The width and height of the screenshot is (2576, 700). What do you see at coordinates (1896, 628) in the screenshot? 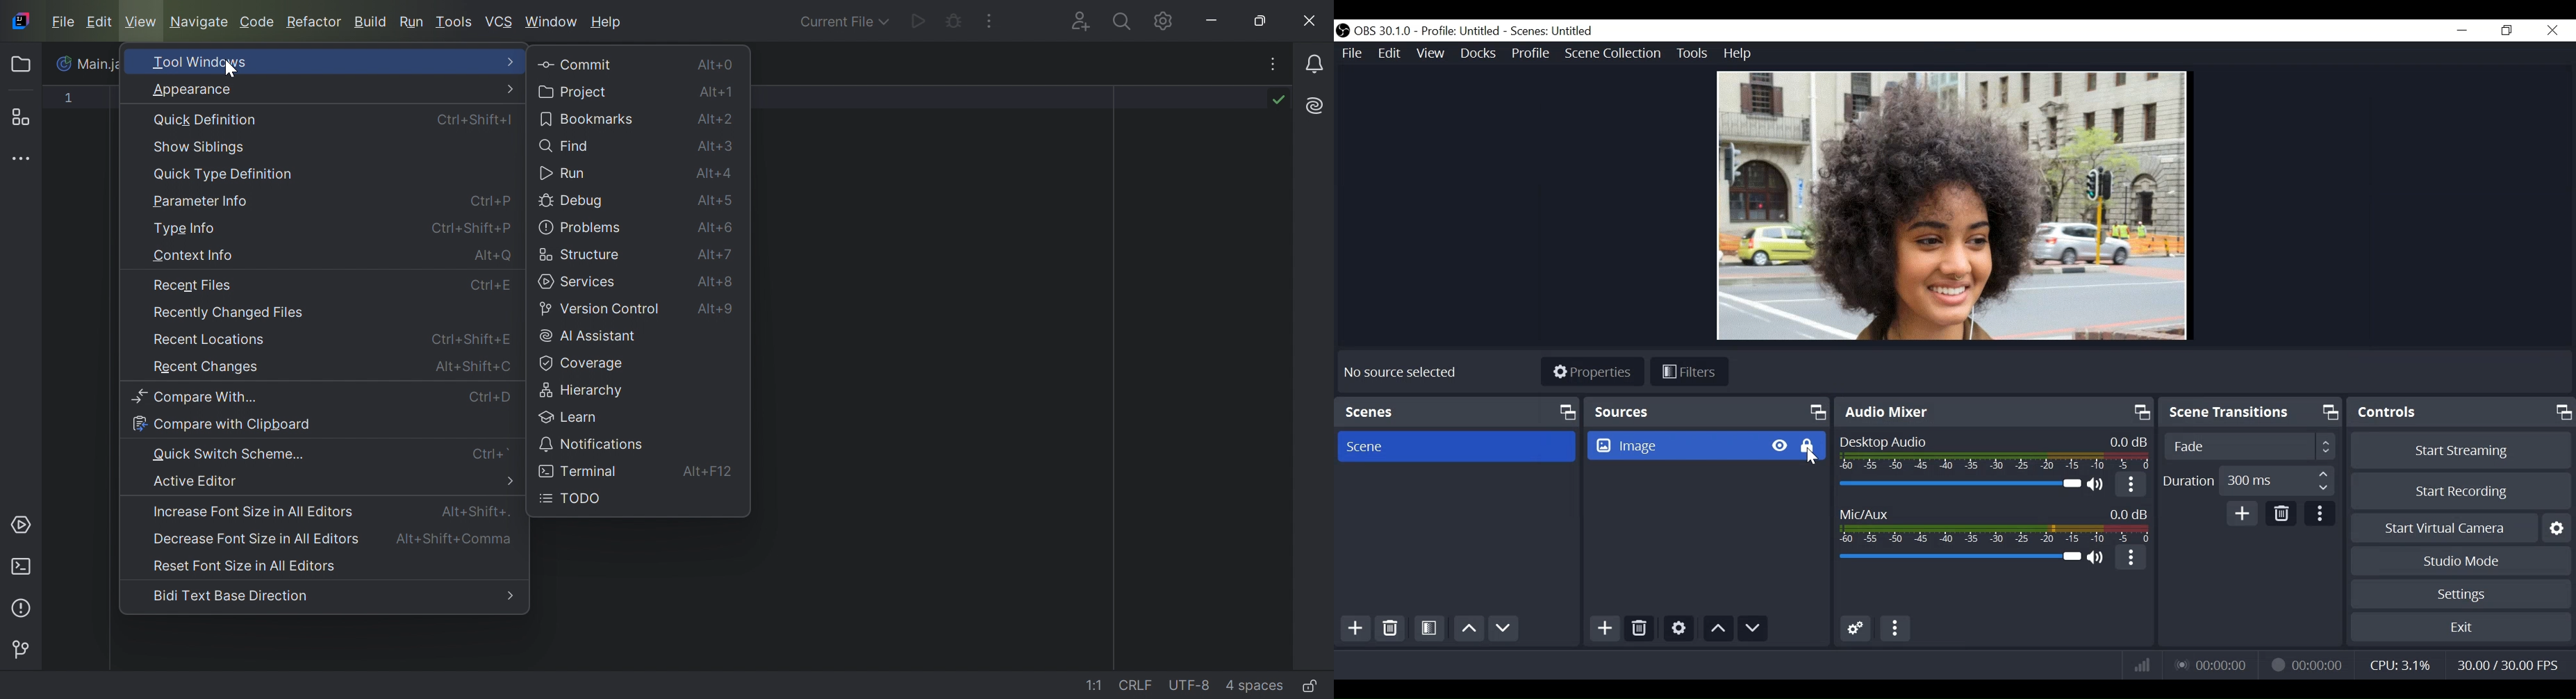
I see `More Options` at bounding box center [1896, 628].